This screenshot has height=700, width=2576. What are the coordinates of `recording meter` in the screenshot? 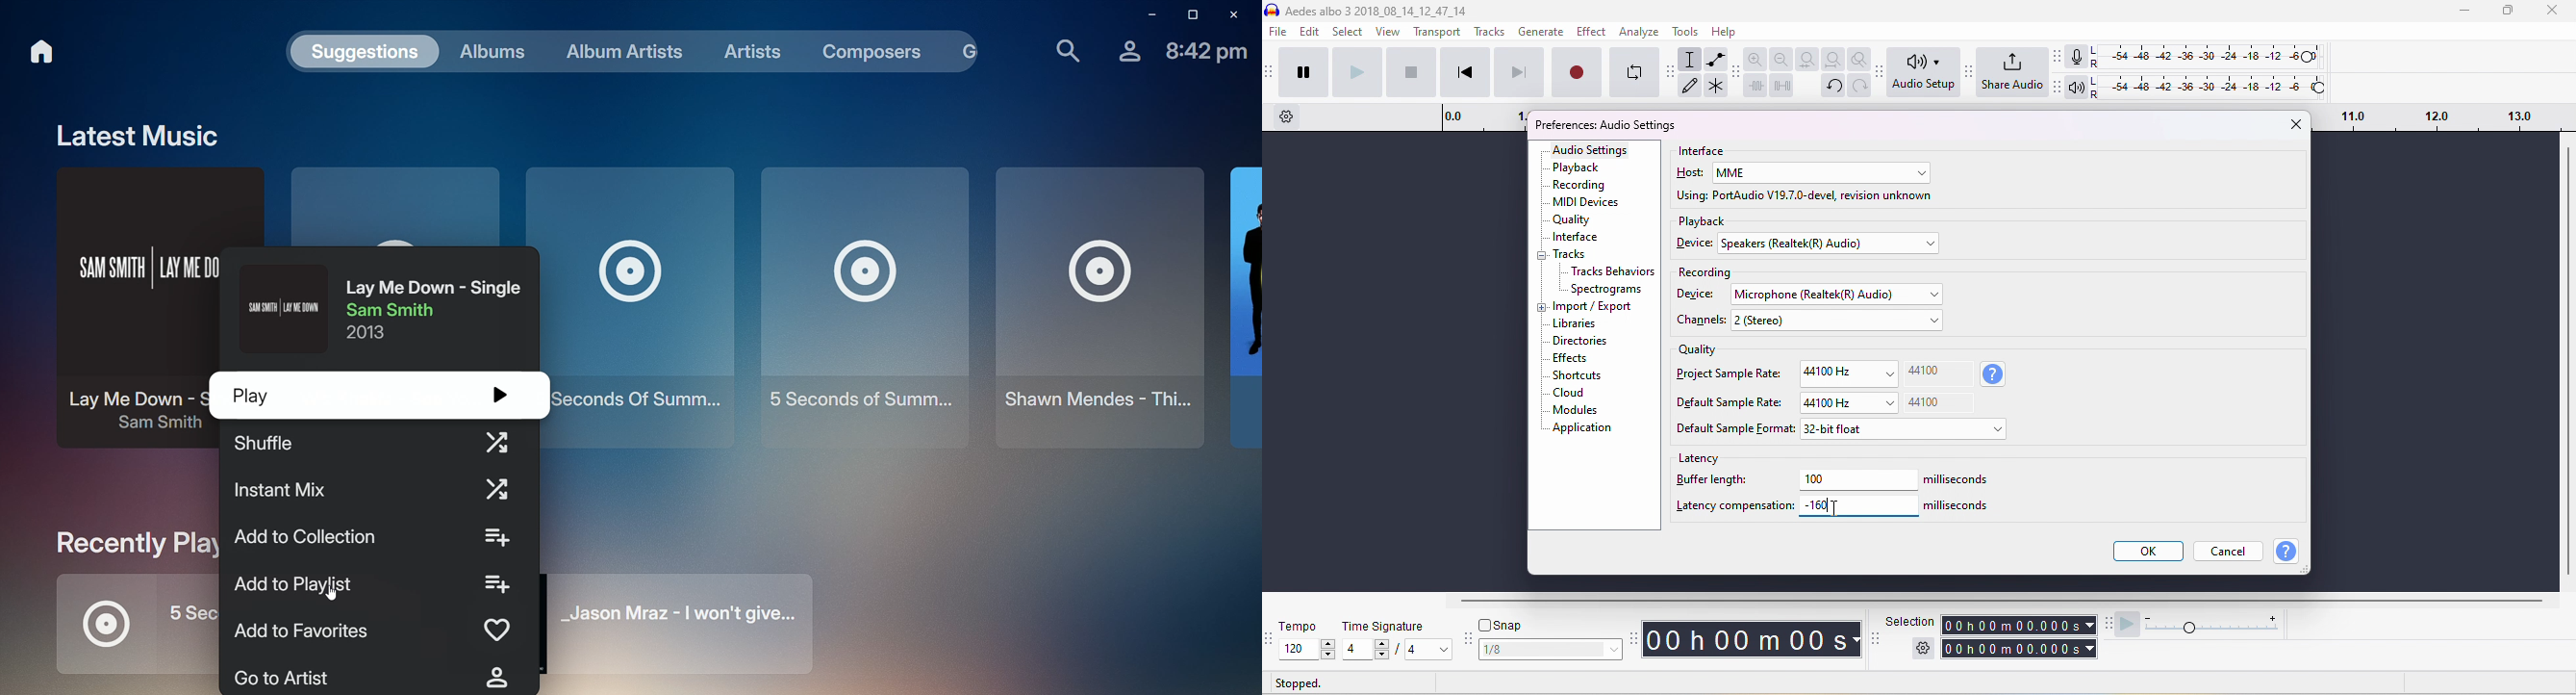 It's located at (2077, 58).